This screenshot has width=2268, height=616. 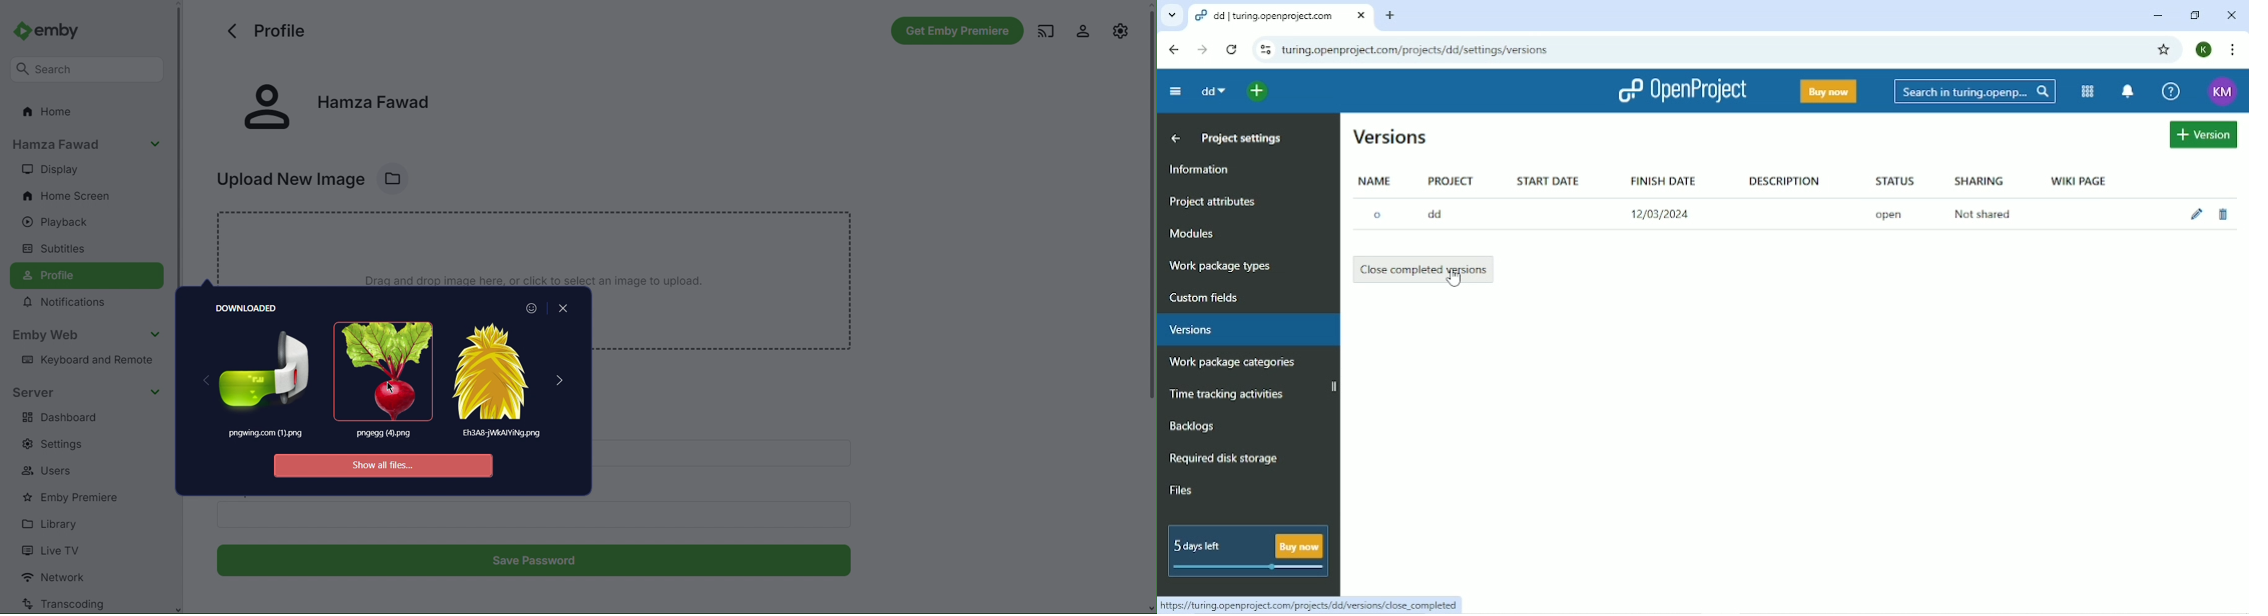 I want to click on Profile, so click(x=88, y=275).